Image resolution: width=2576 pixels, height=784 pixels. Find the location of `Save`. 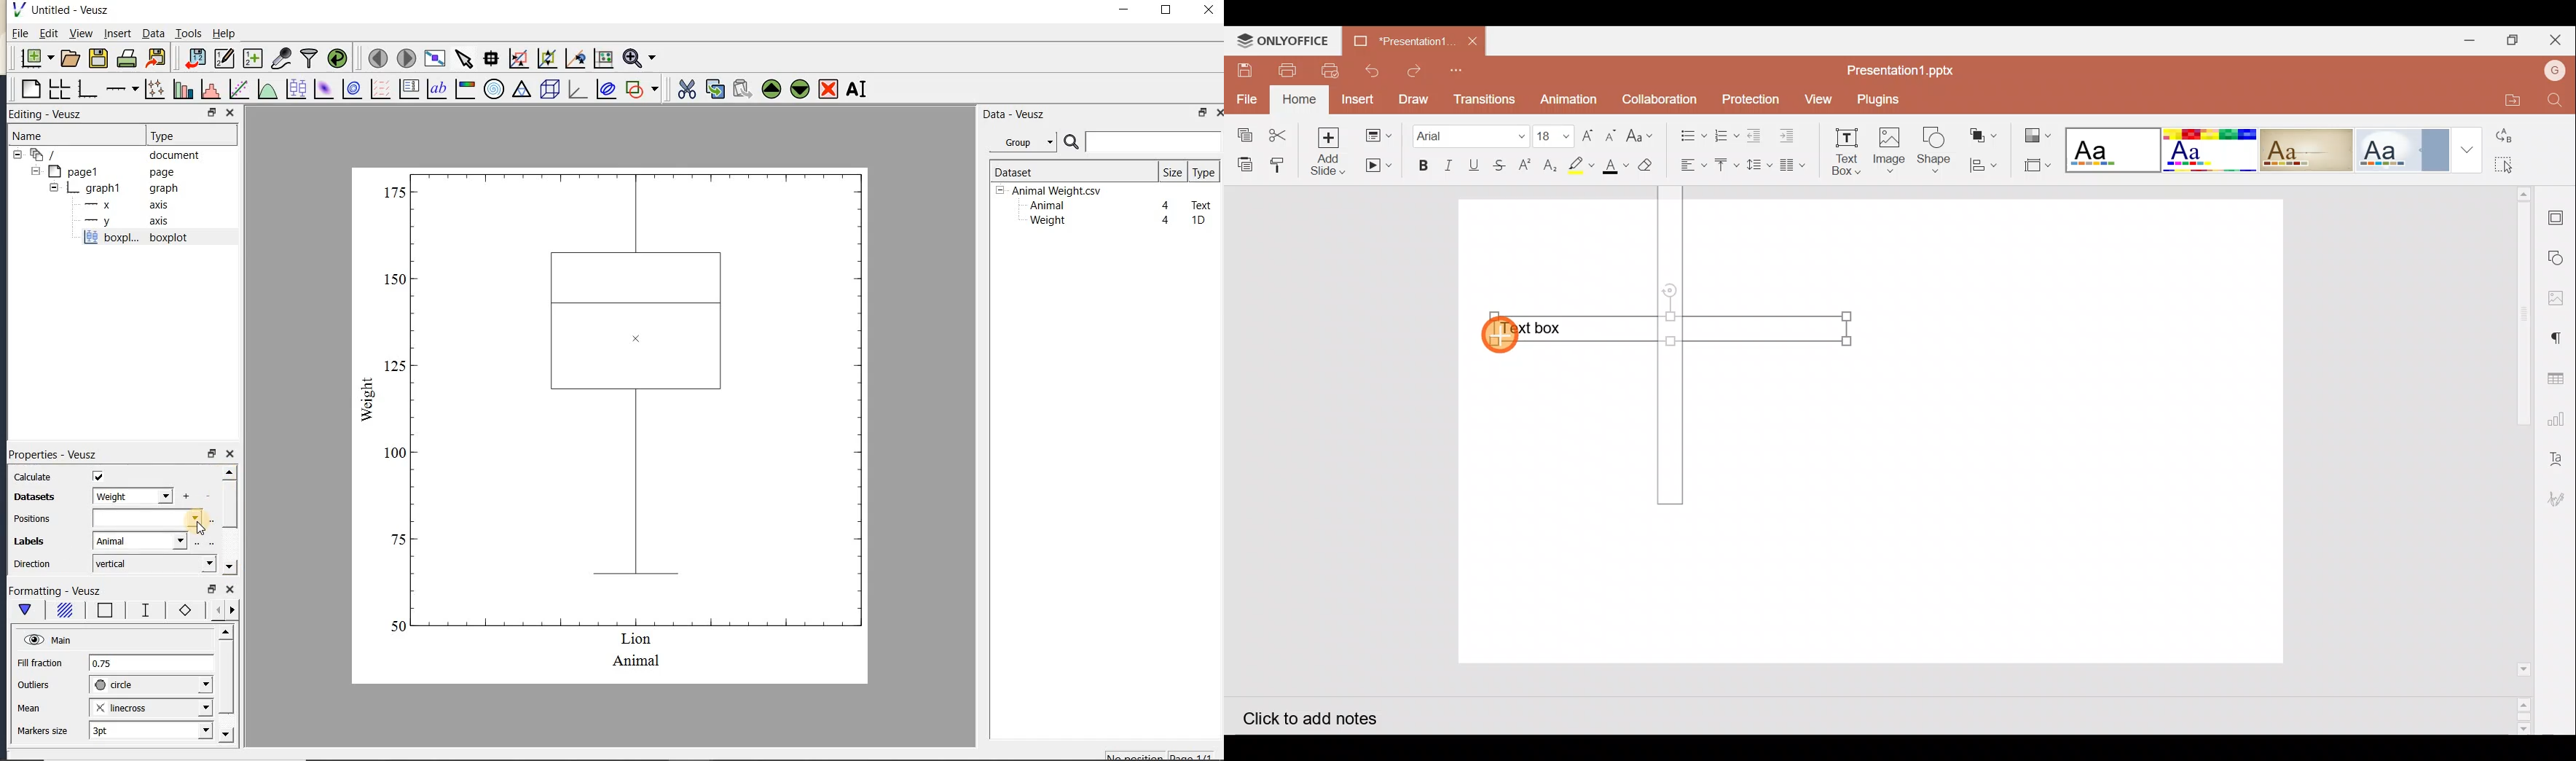

Save is located at coordinates (1241, 70).